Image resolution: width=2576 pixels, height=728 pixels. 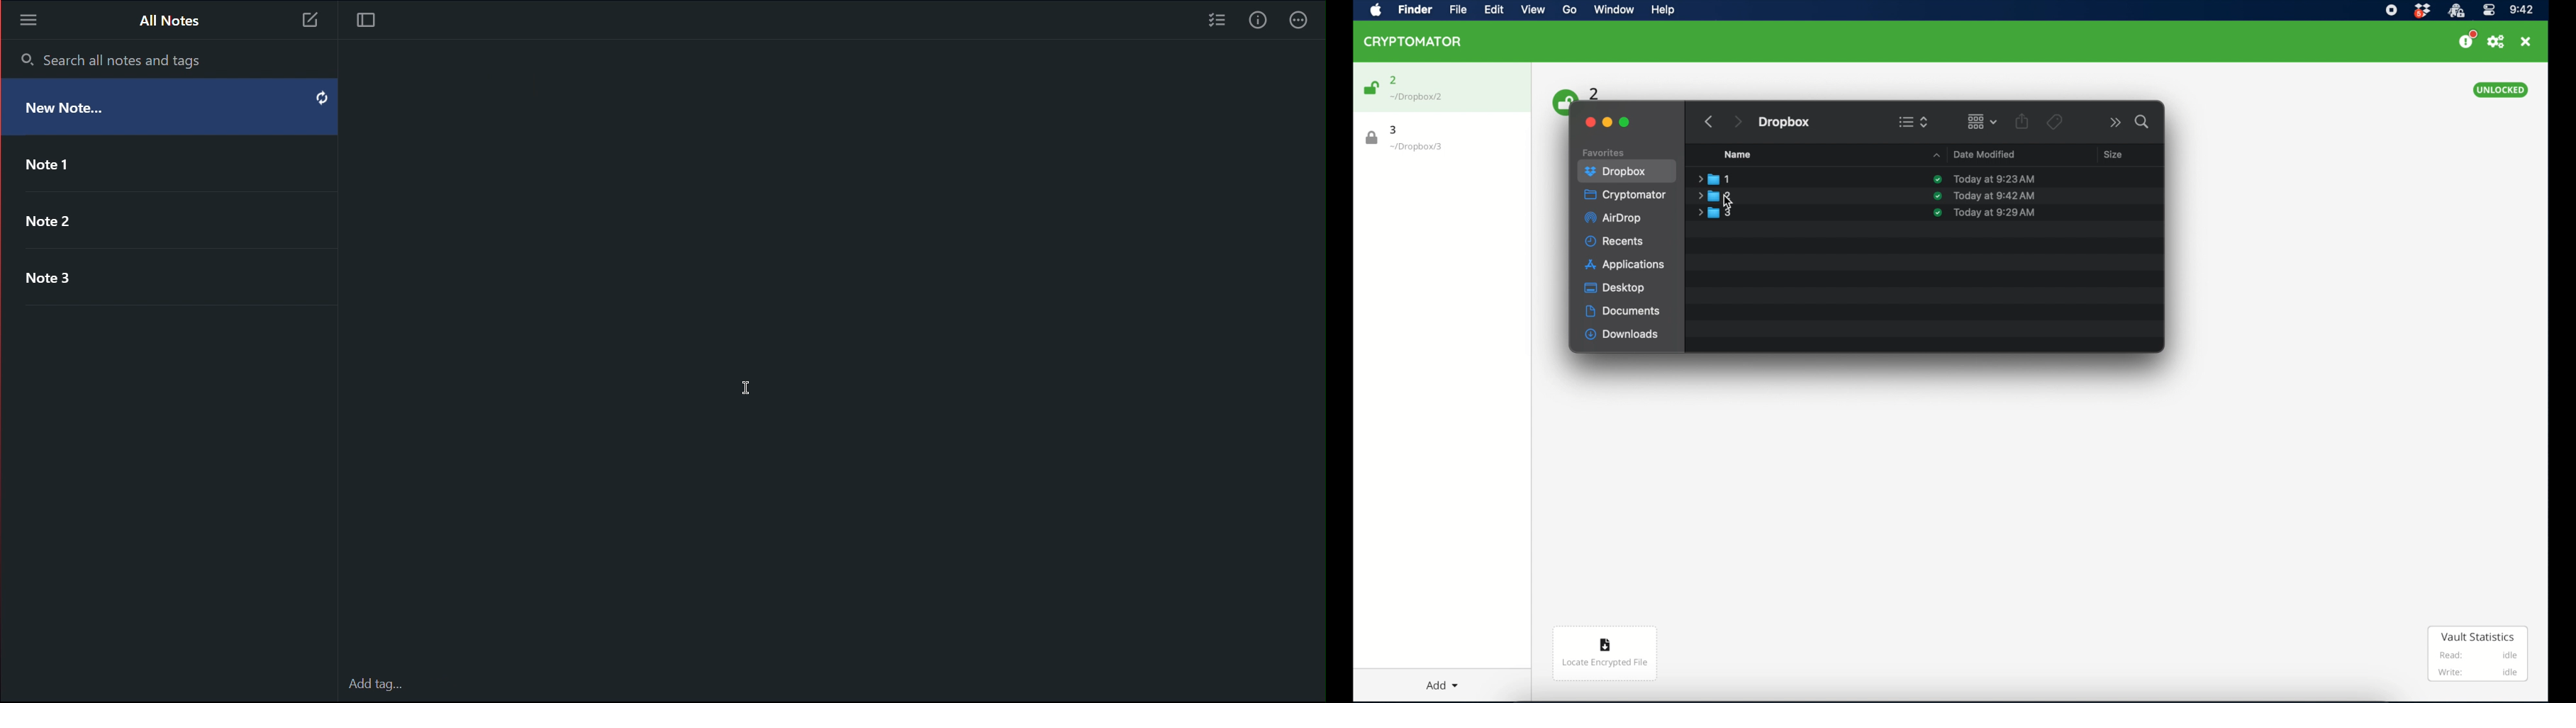 I want to click on control  center, so click(x=2488, y=10).